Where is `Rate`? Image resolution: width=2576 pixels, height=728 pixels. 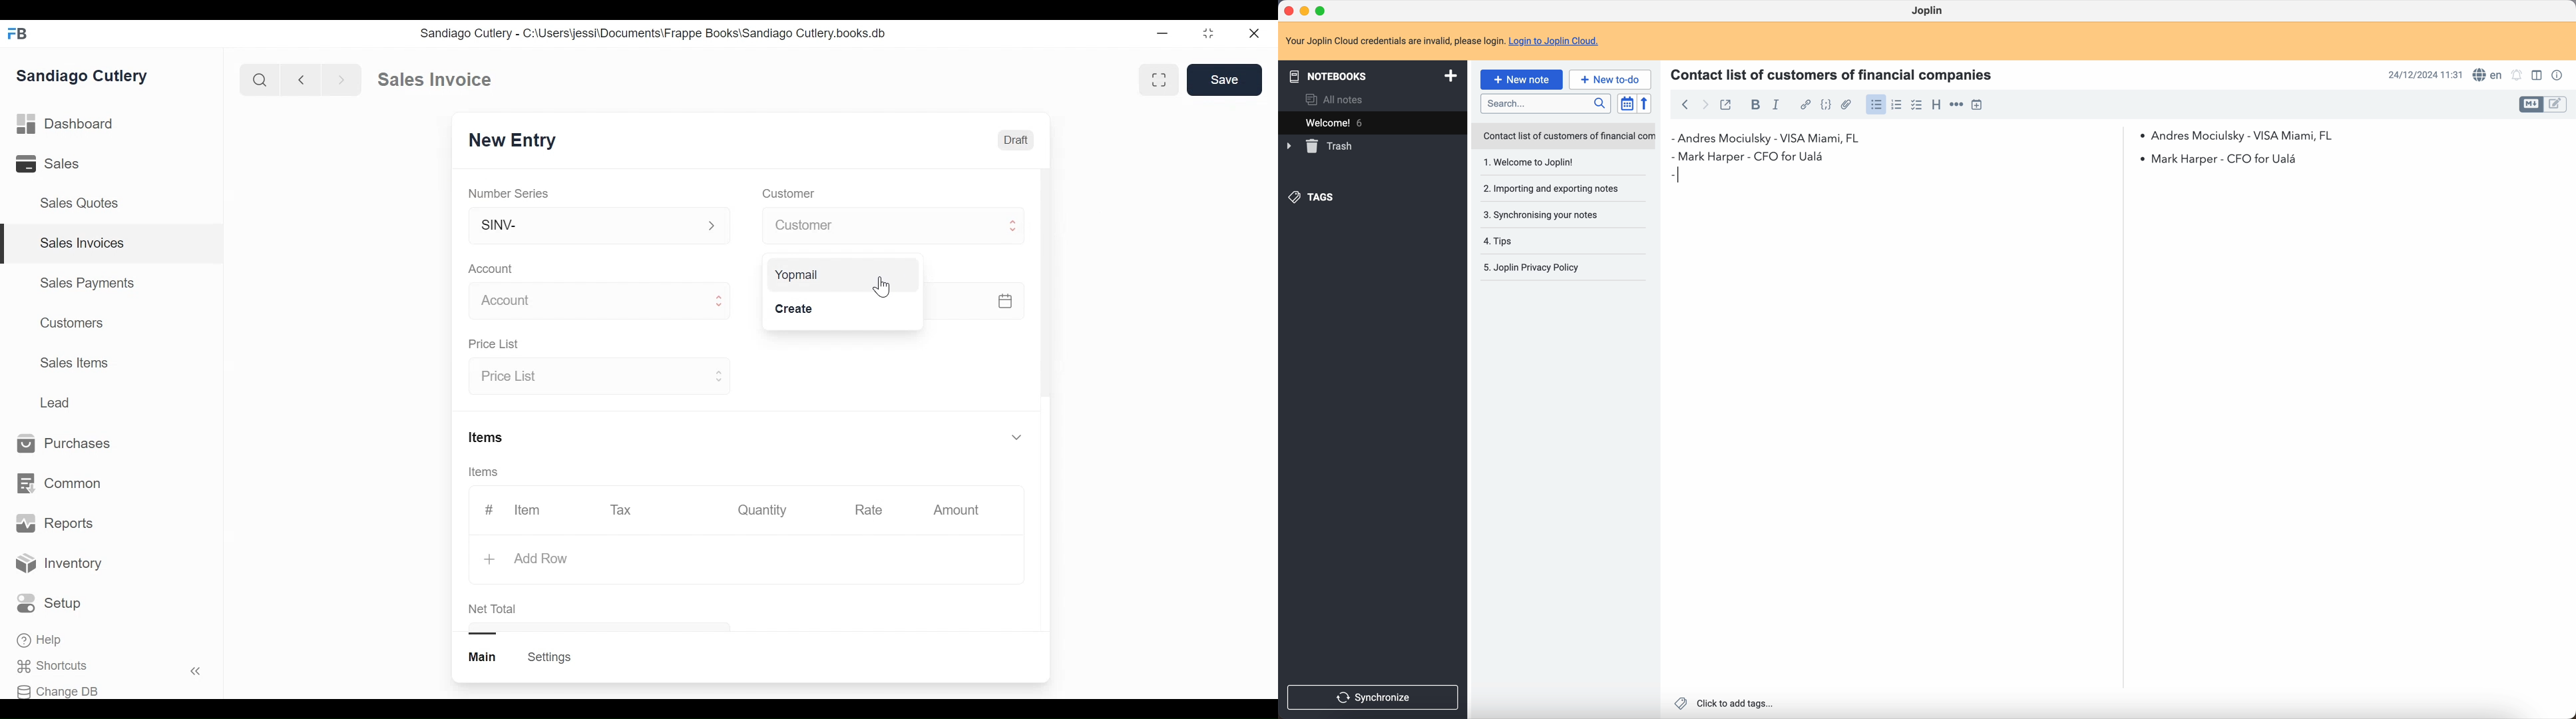
Rate is located at coordinates (867, 510).